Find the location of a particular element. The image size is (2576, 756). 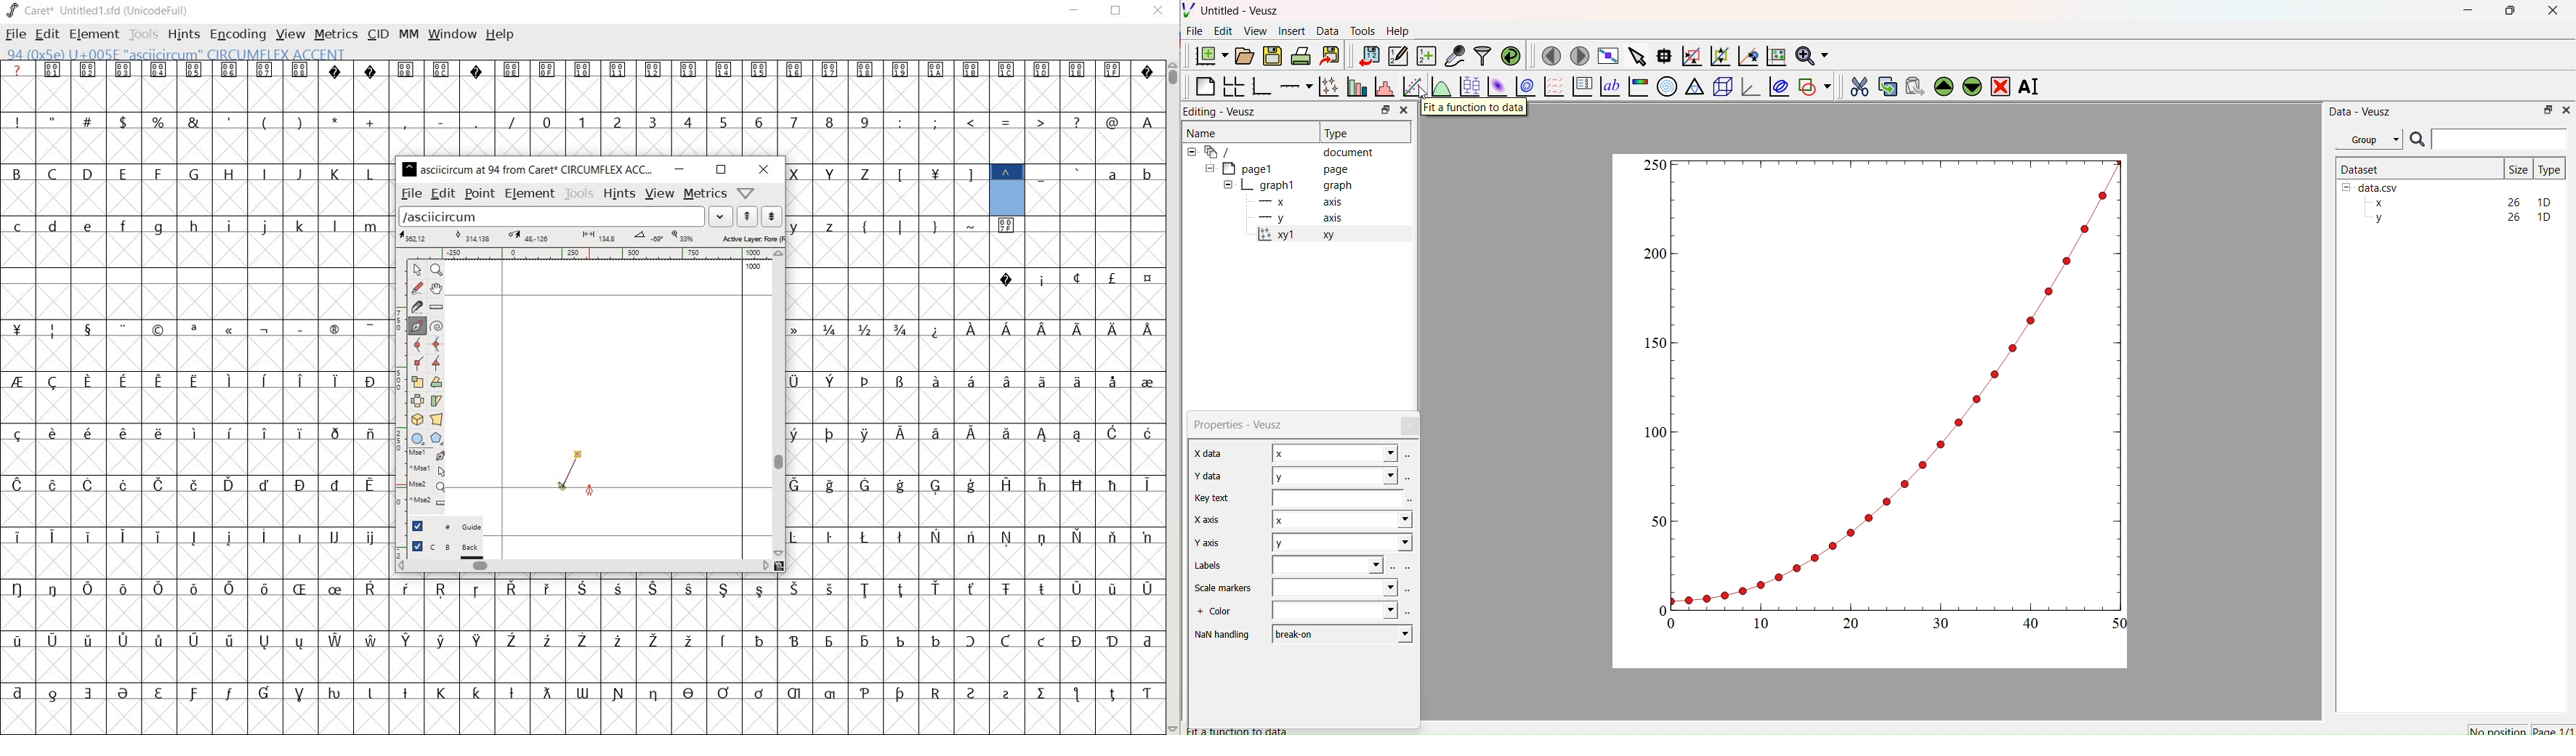

document is located at coordinates (1286, 151).